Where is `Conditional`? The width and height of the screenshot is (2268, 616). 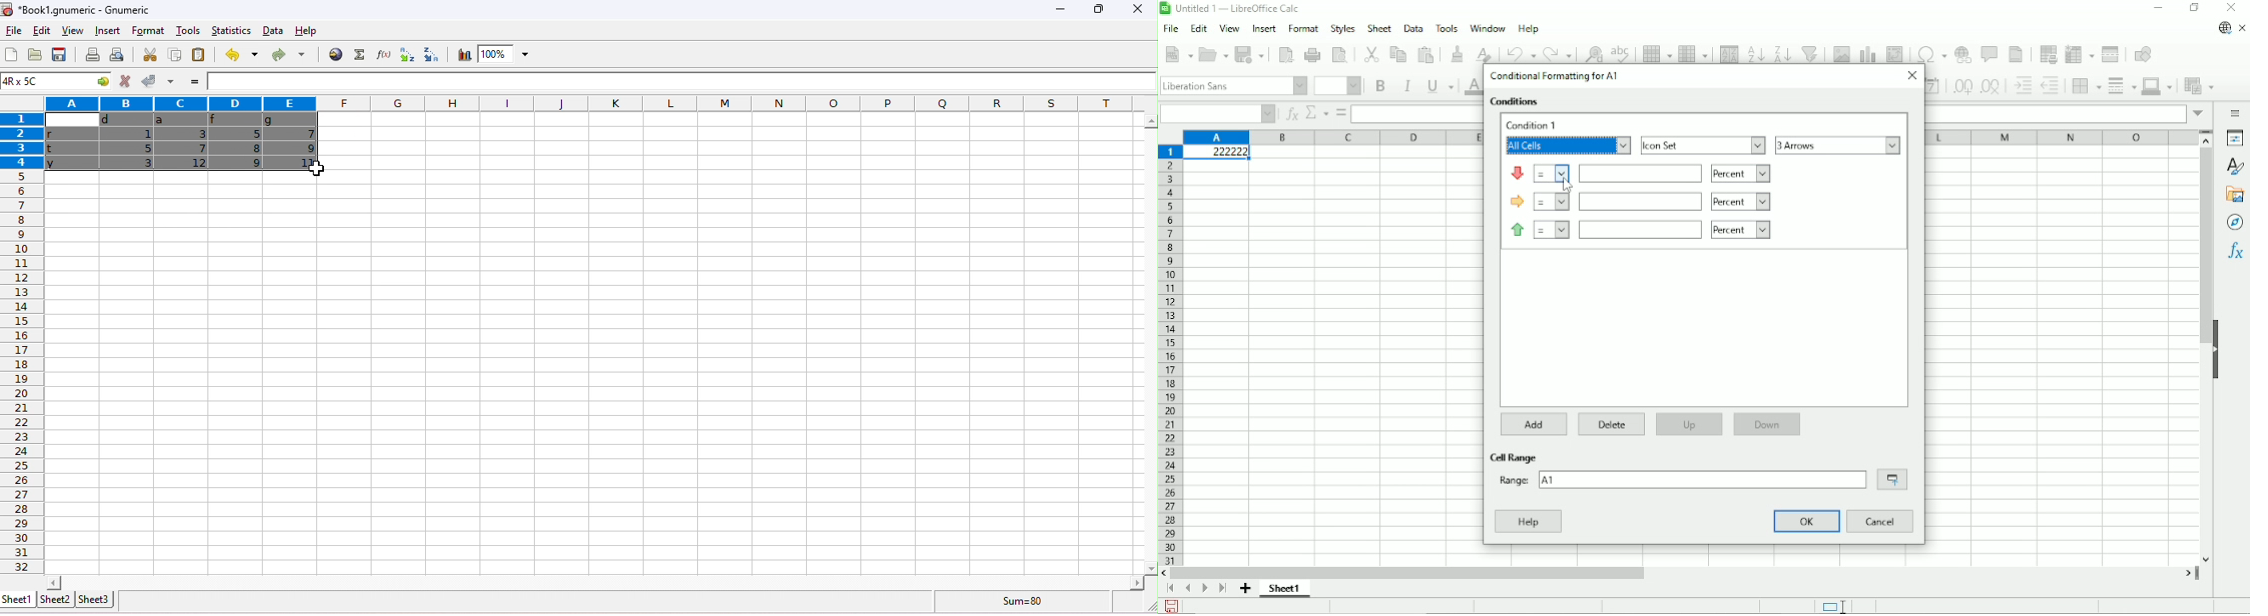
Conditional is located at coordinates (2197, 86).